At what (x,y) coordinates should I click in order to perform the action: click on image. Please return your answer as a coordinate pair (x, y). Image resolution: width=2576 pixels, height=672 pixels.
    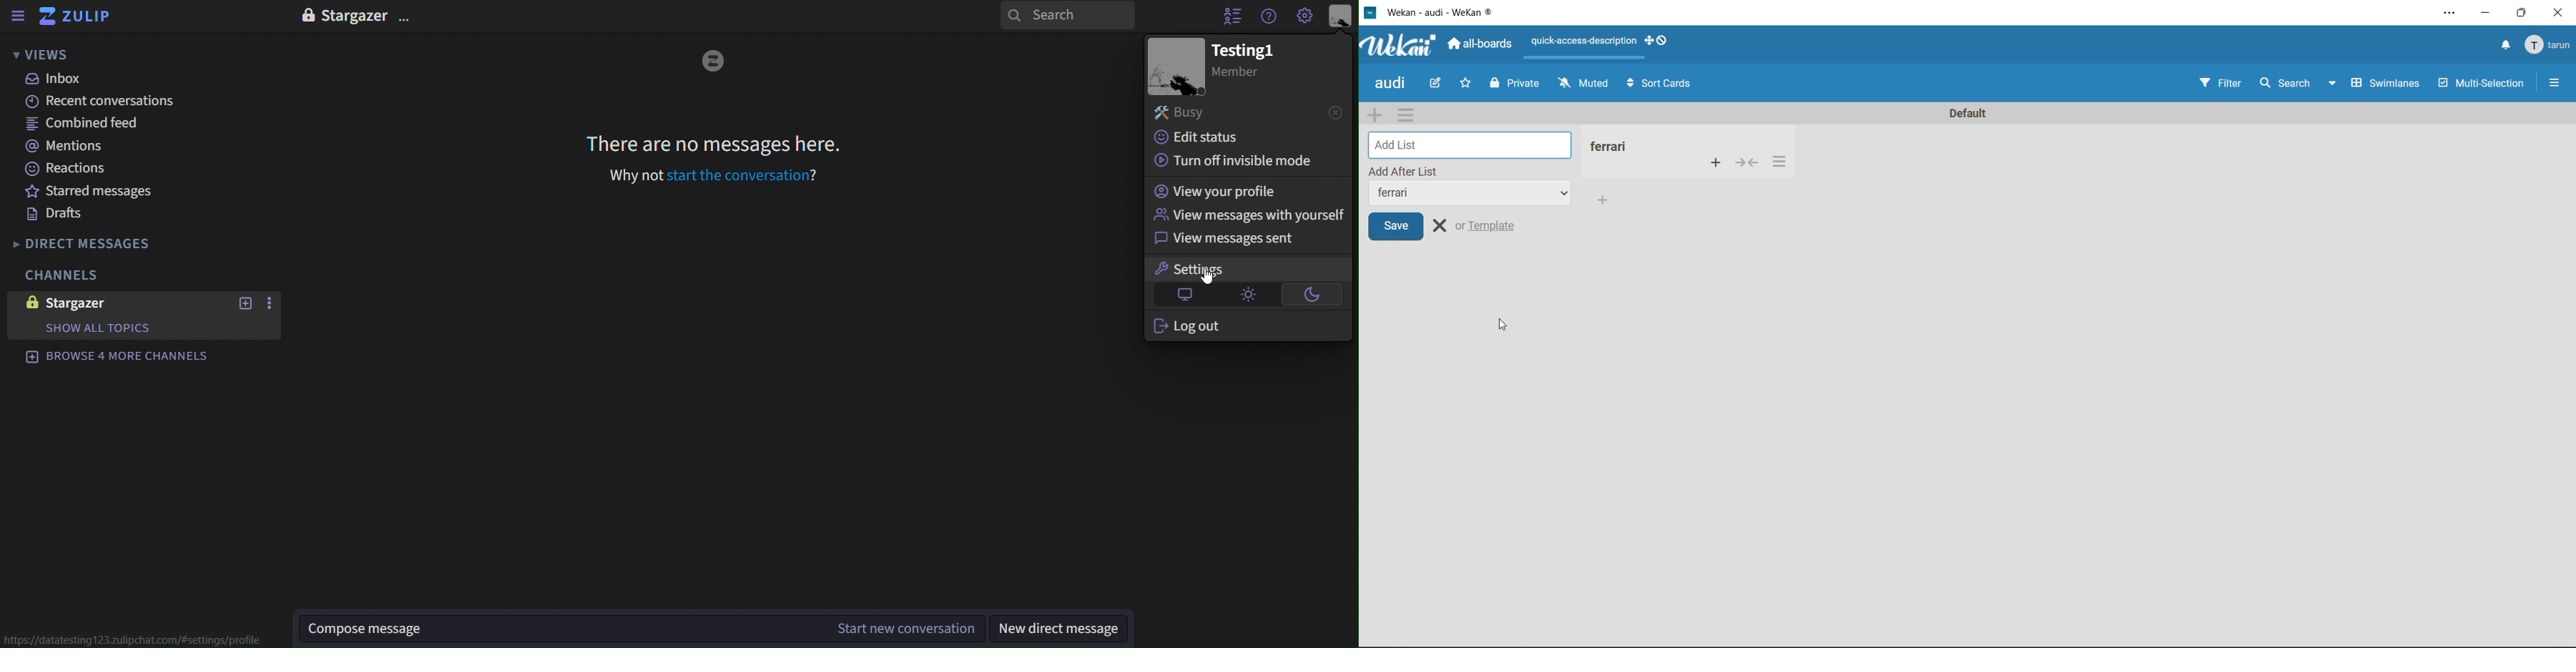
    Looking at the image, I should click on (714, 62).